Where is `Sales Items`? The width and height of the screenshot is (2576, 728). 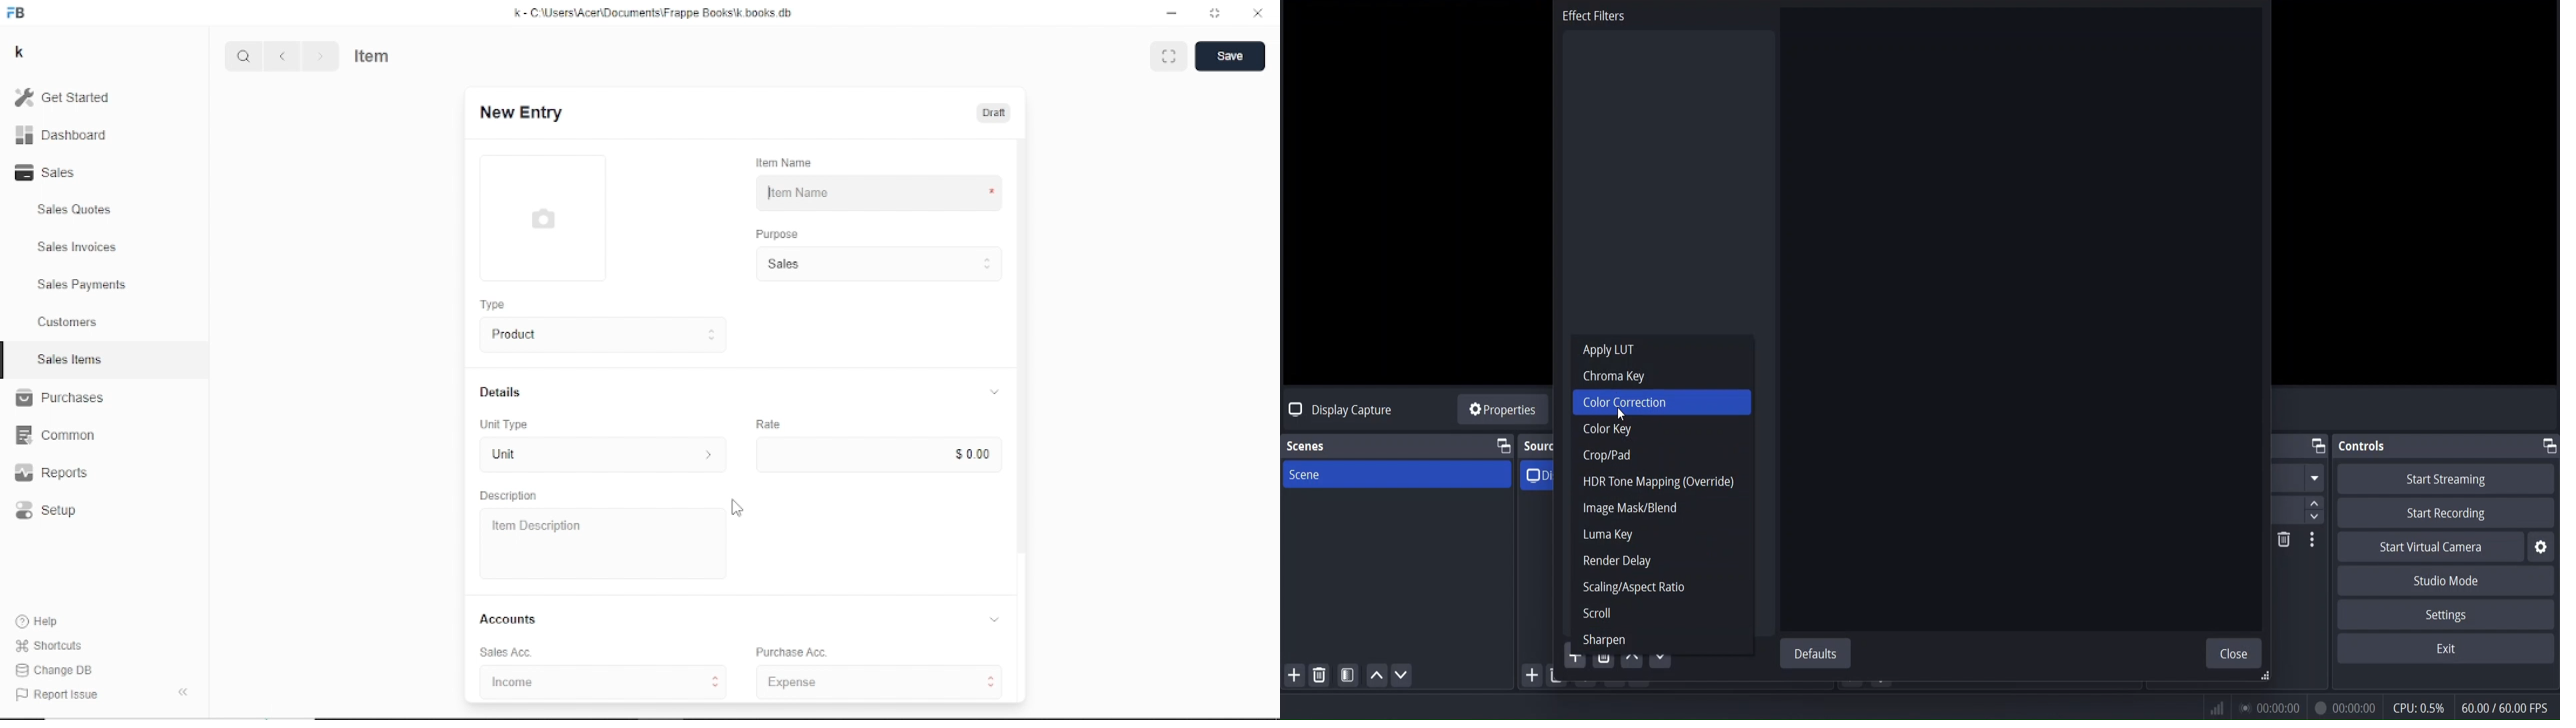 Sales Items is located at coordinates (70, 359).